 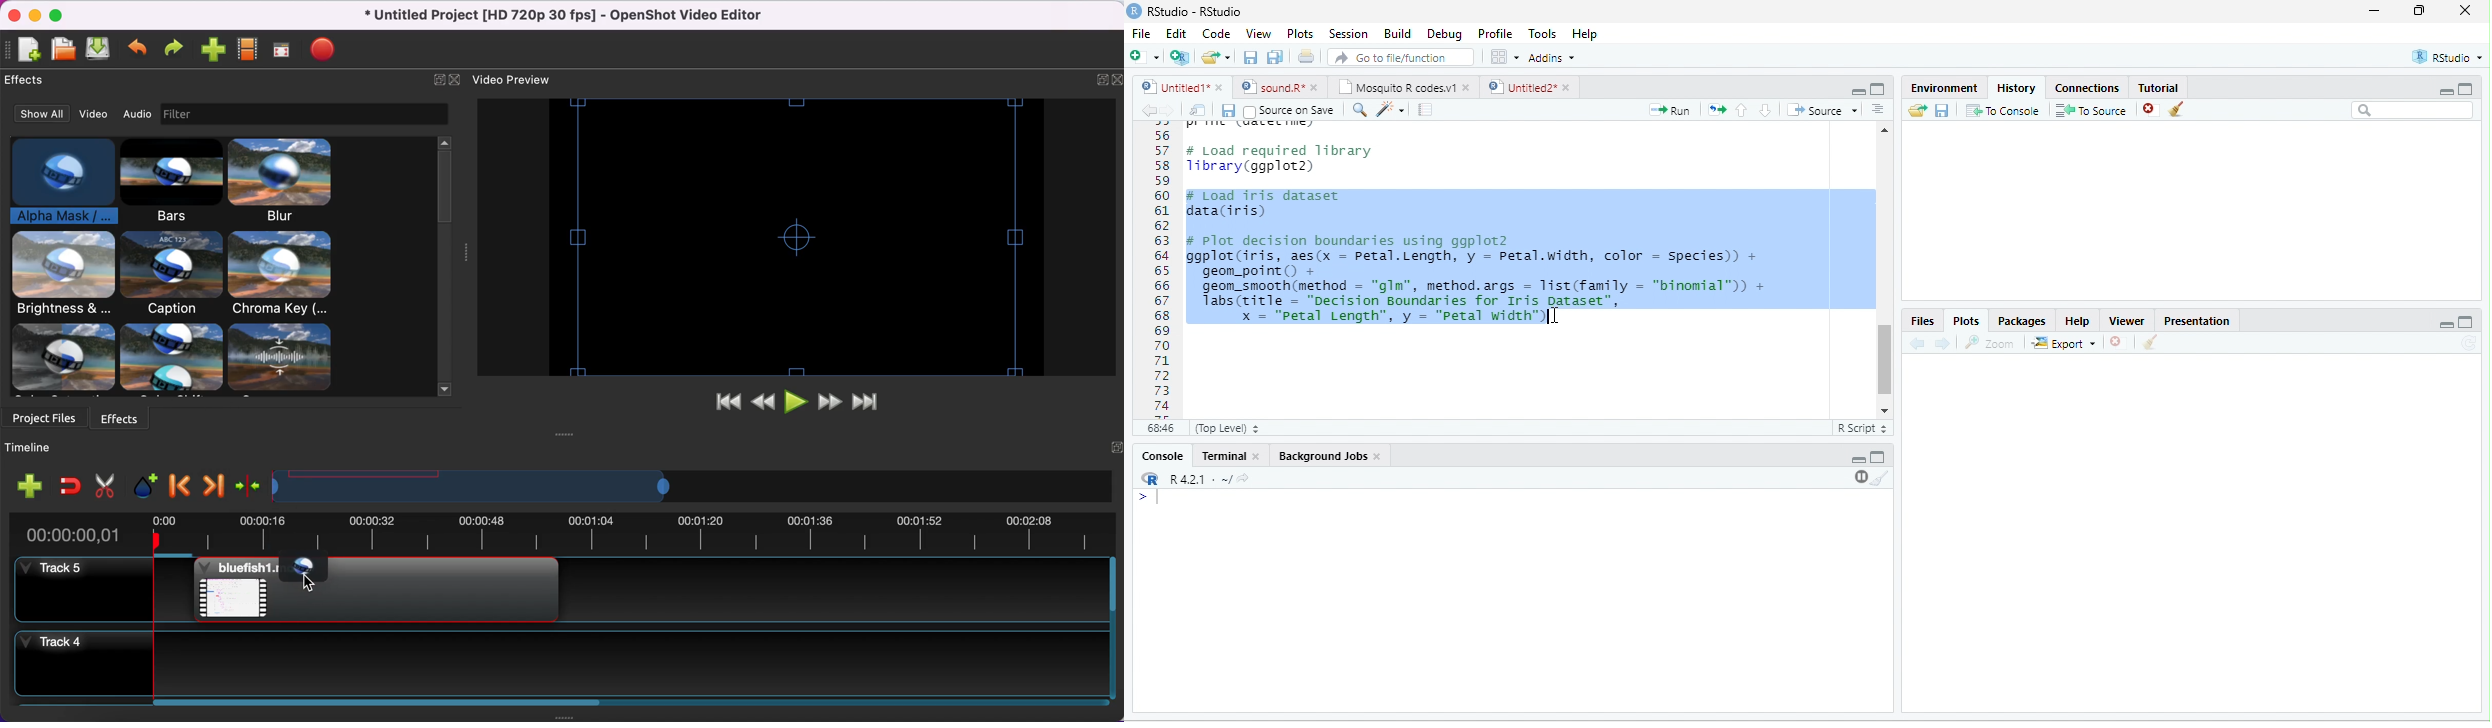 I want to click on minimize, so click(x=2445, y=92).